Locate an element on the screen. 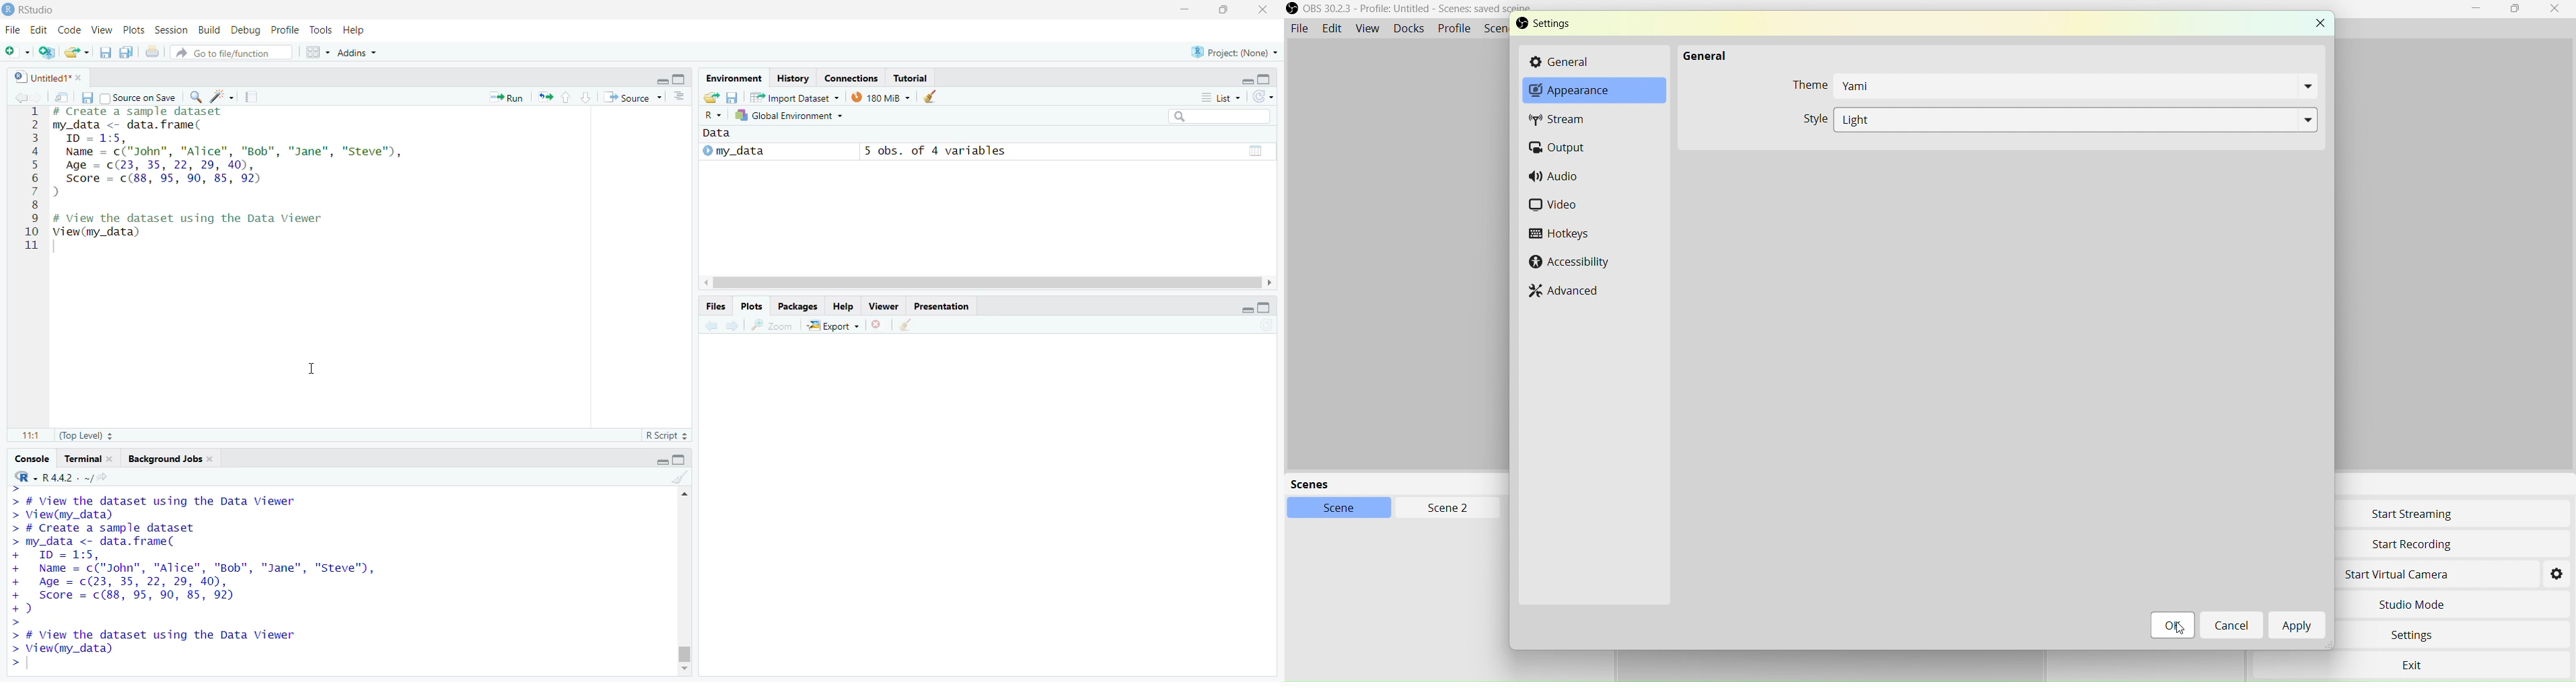 The image size is (2576, 700). ok is located at coordinates (2174, 630).